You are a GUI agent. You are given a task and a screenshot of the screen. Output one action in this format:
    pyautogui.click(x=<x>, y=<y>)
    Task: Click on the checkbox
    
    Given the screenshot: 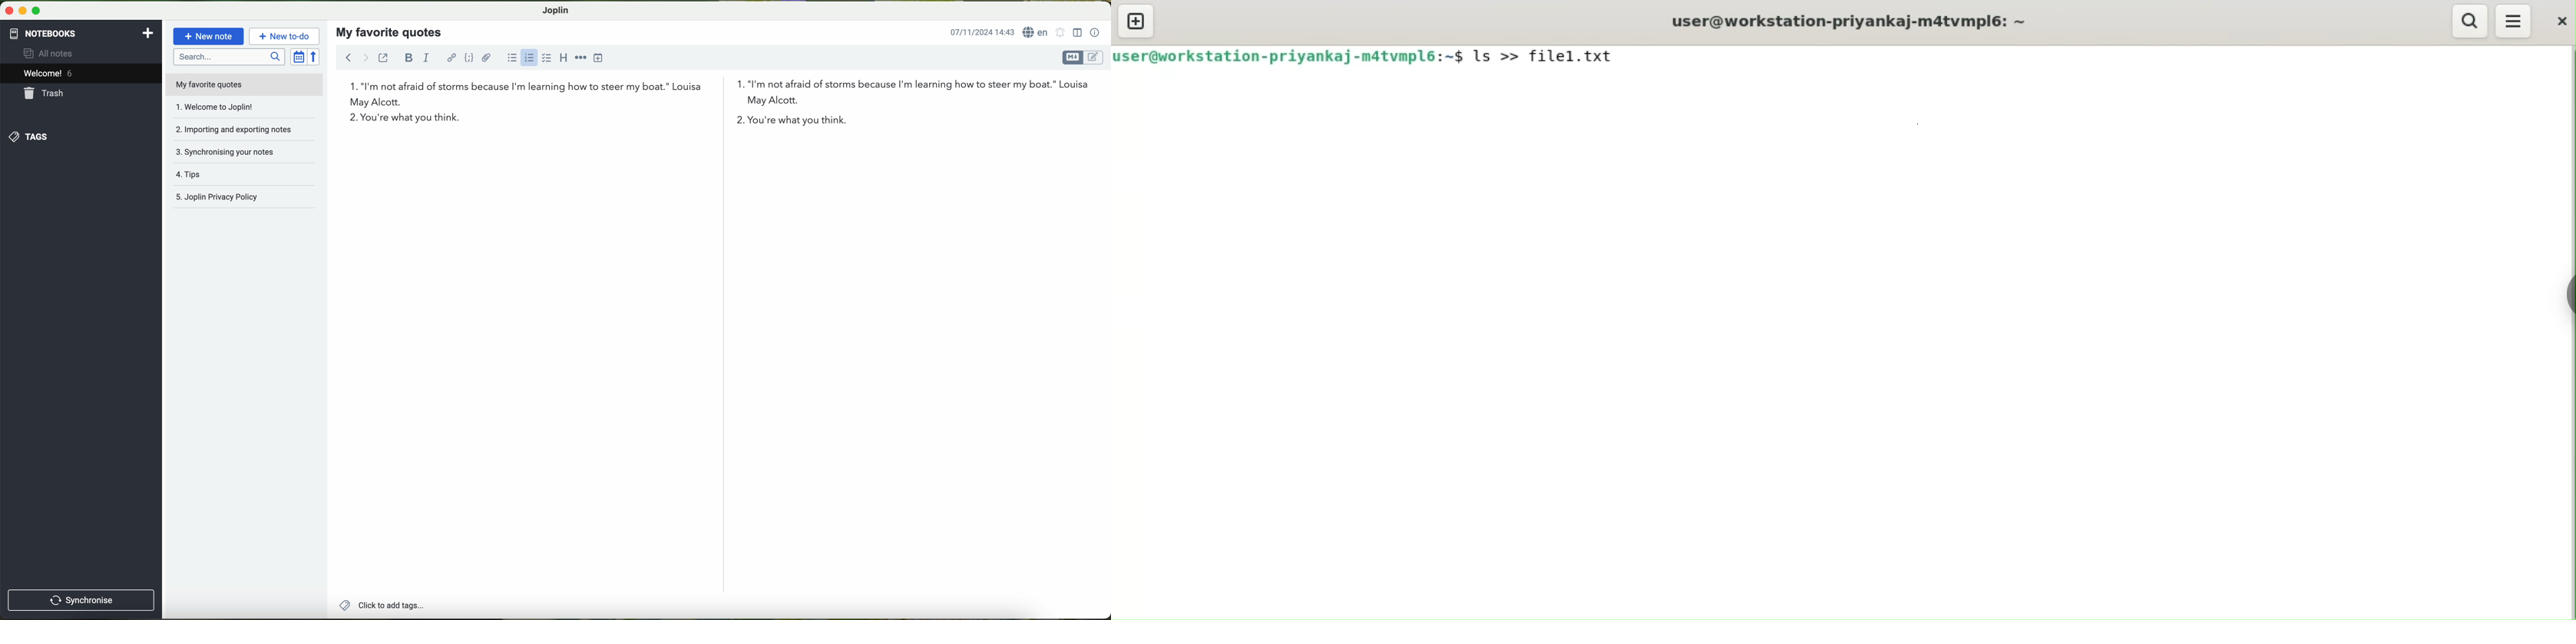 What is the action you would take?
    pyautogui.click(x=546, y=58)
    